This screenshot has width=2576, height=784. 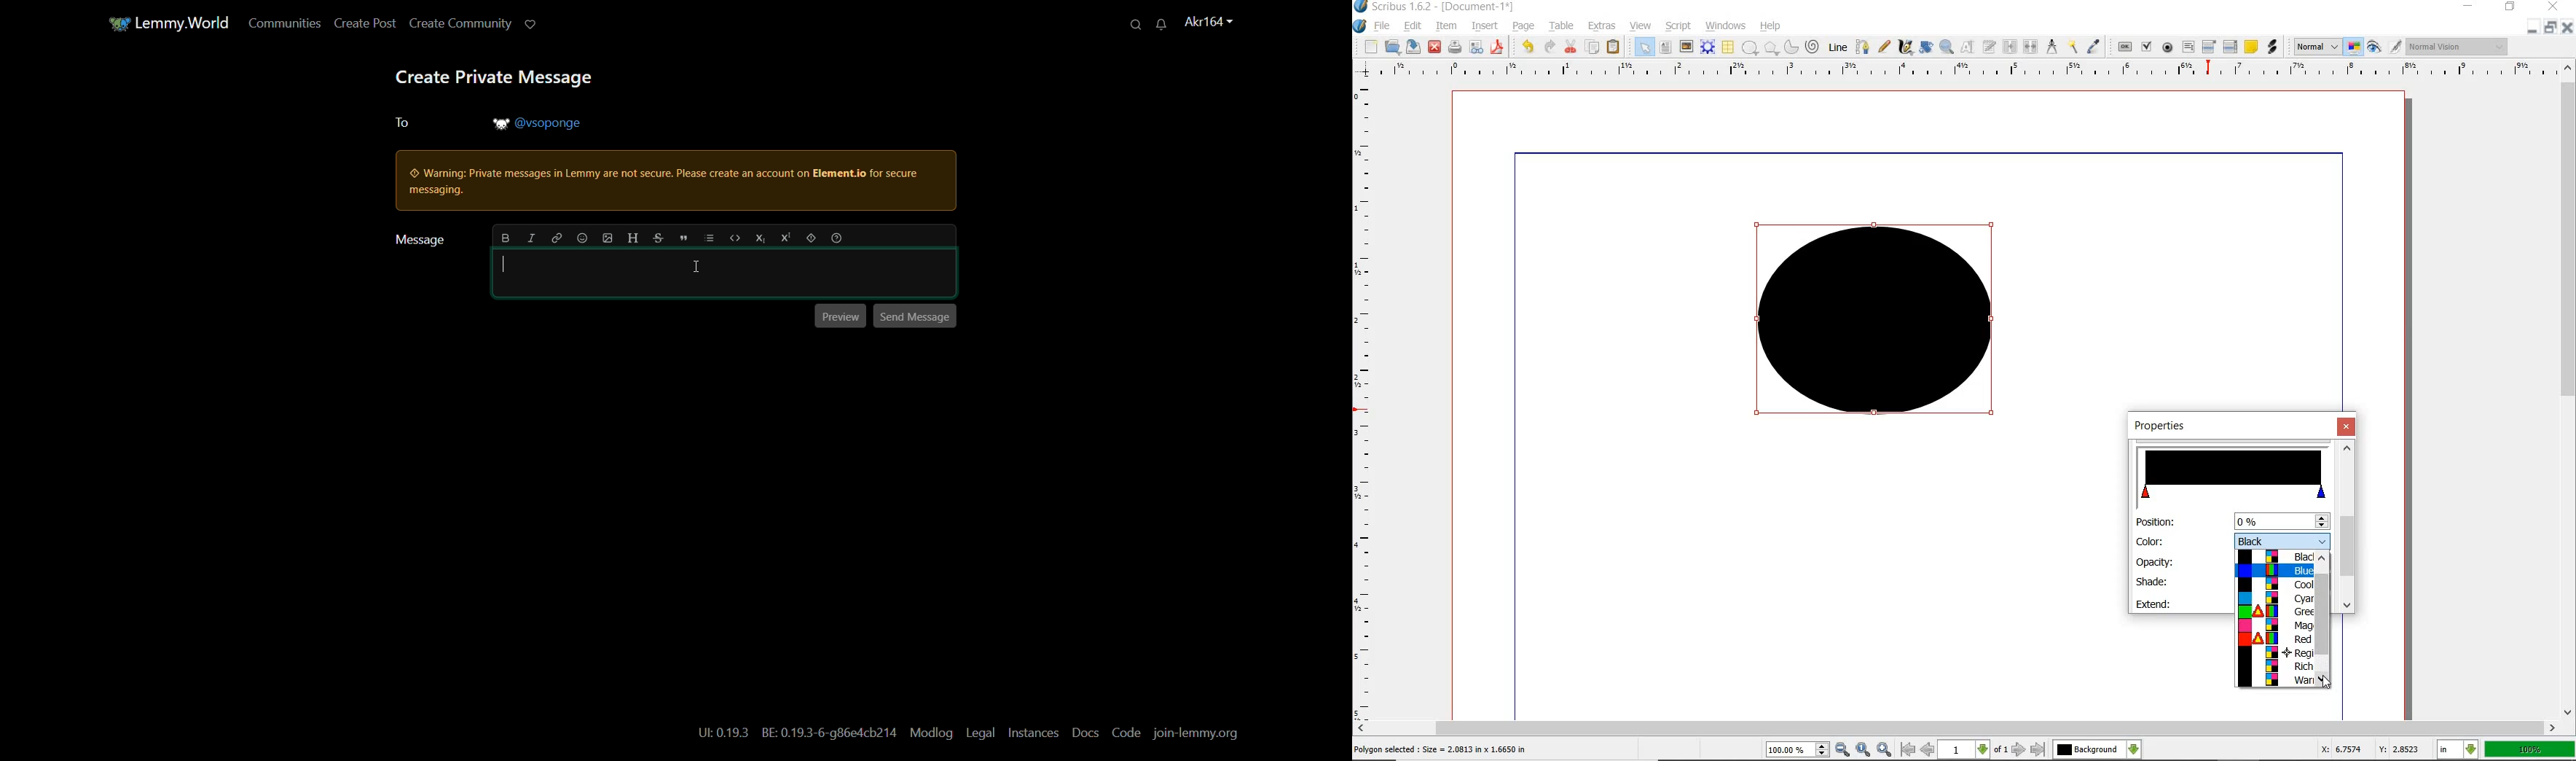 I want to click on code, so click(x=1125, y=735).